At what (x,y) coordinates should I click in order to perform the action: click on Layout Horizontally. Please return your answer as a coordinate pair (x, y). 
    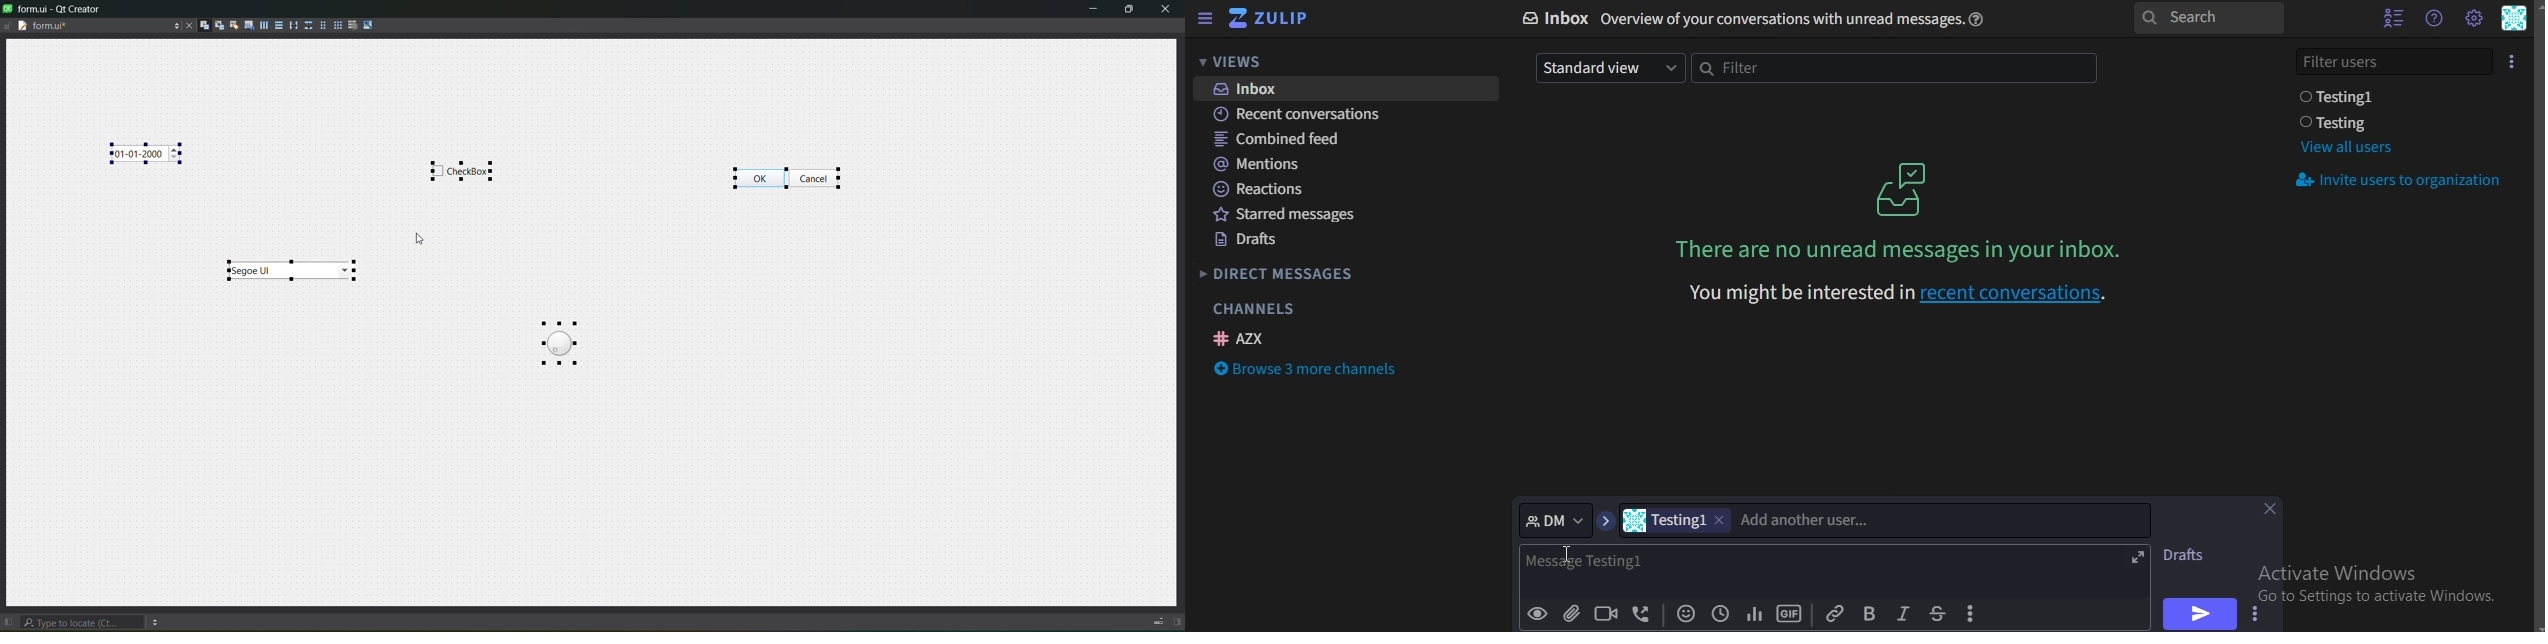
    Looking at the image, I should click on (262, 24).